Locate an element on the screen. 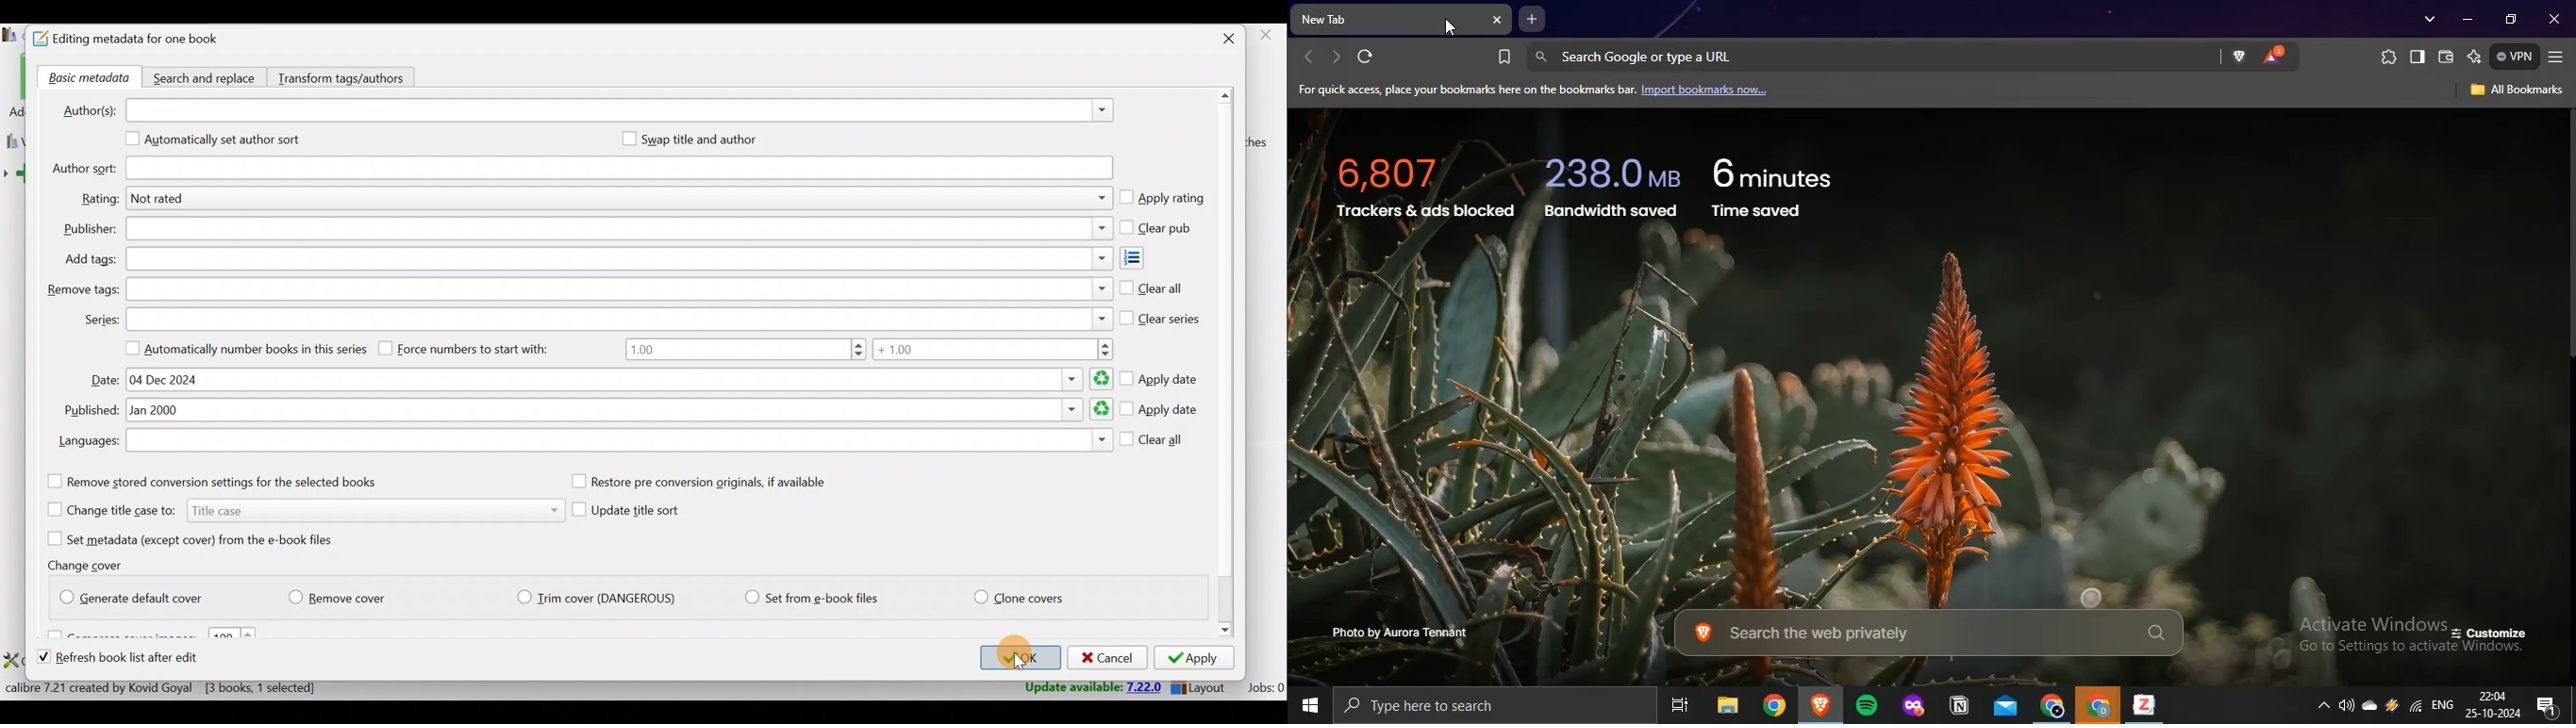  Jobs is located at coordinates (1265, 687).